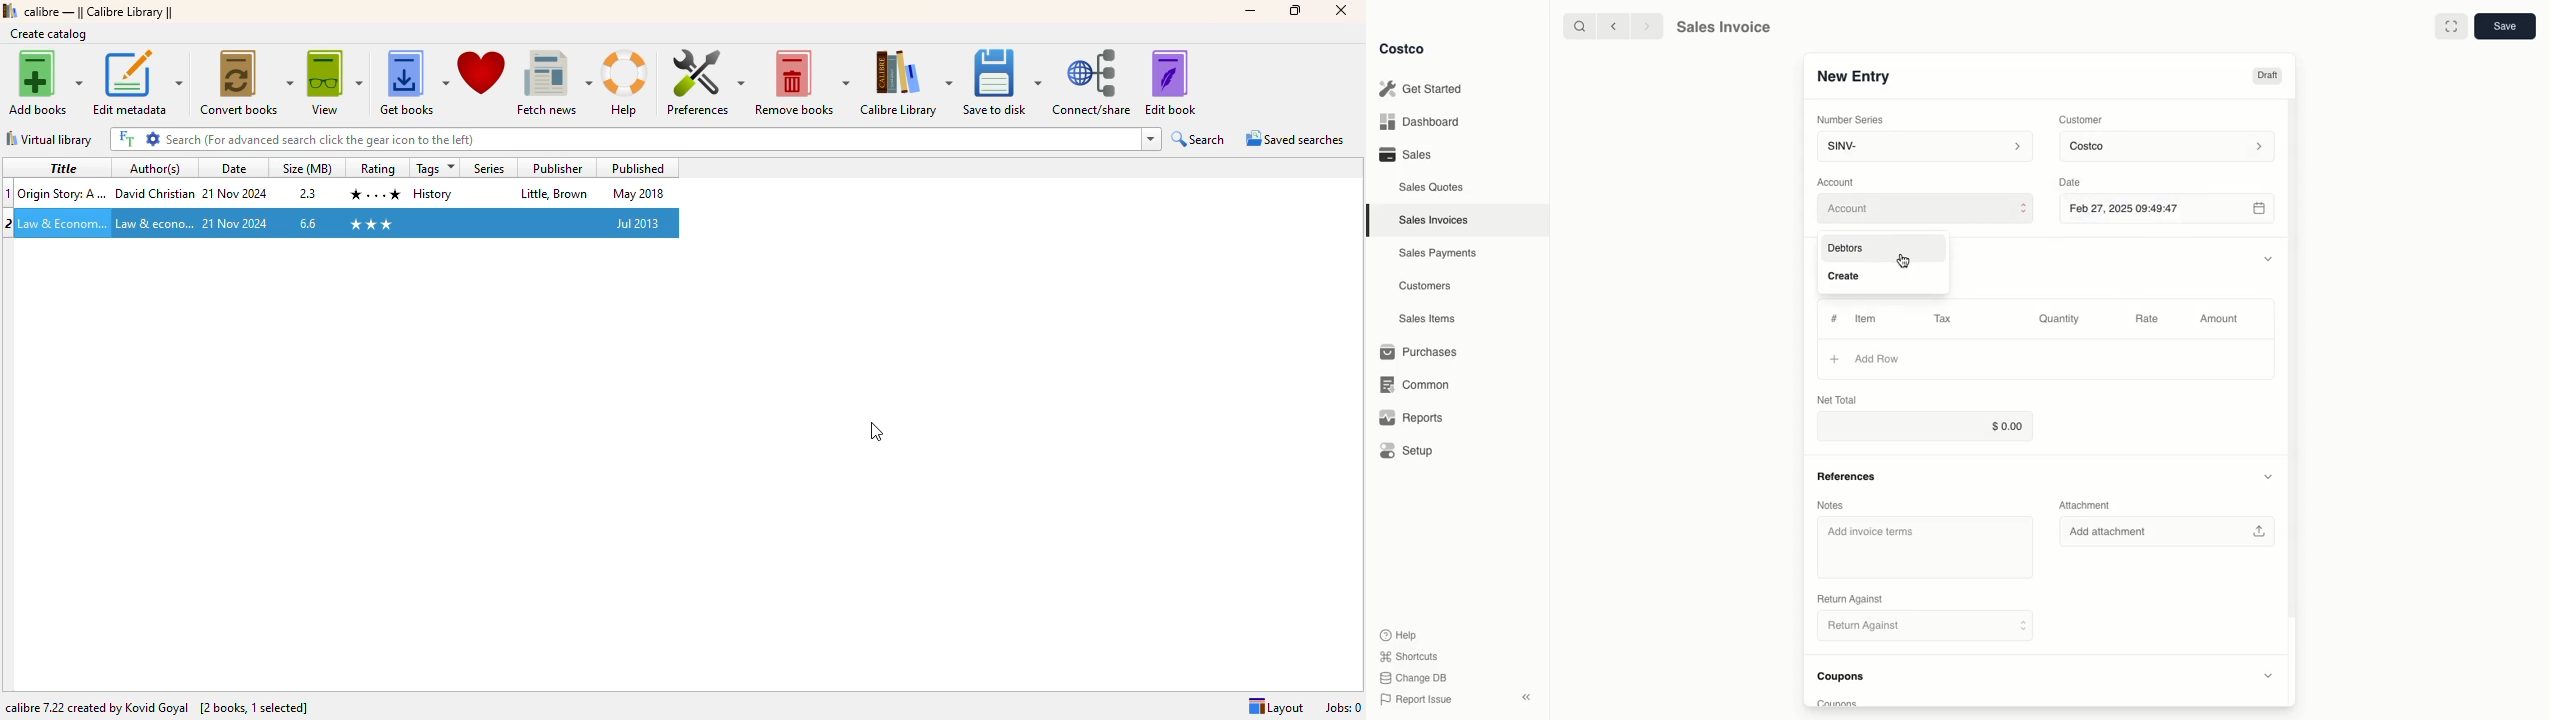 This screenshot has height=728, width=2576. What do you see at coordinates (1424, 89) in the screenshot?
I see `Get Started` at bounding box center [1424, 89].